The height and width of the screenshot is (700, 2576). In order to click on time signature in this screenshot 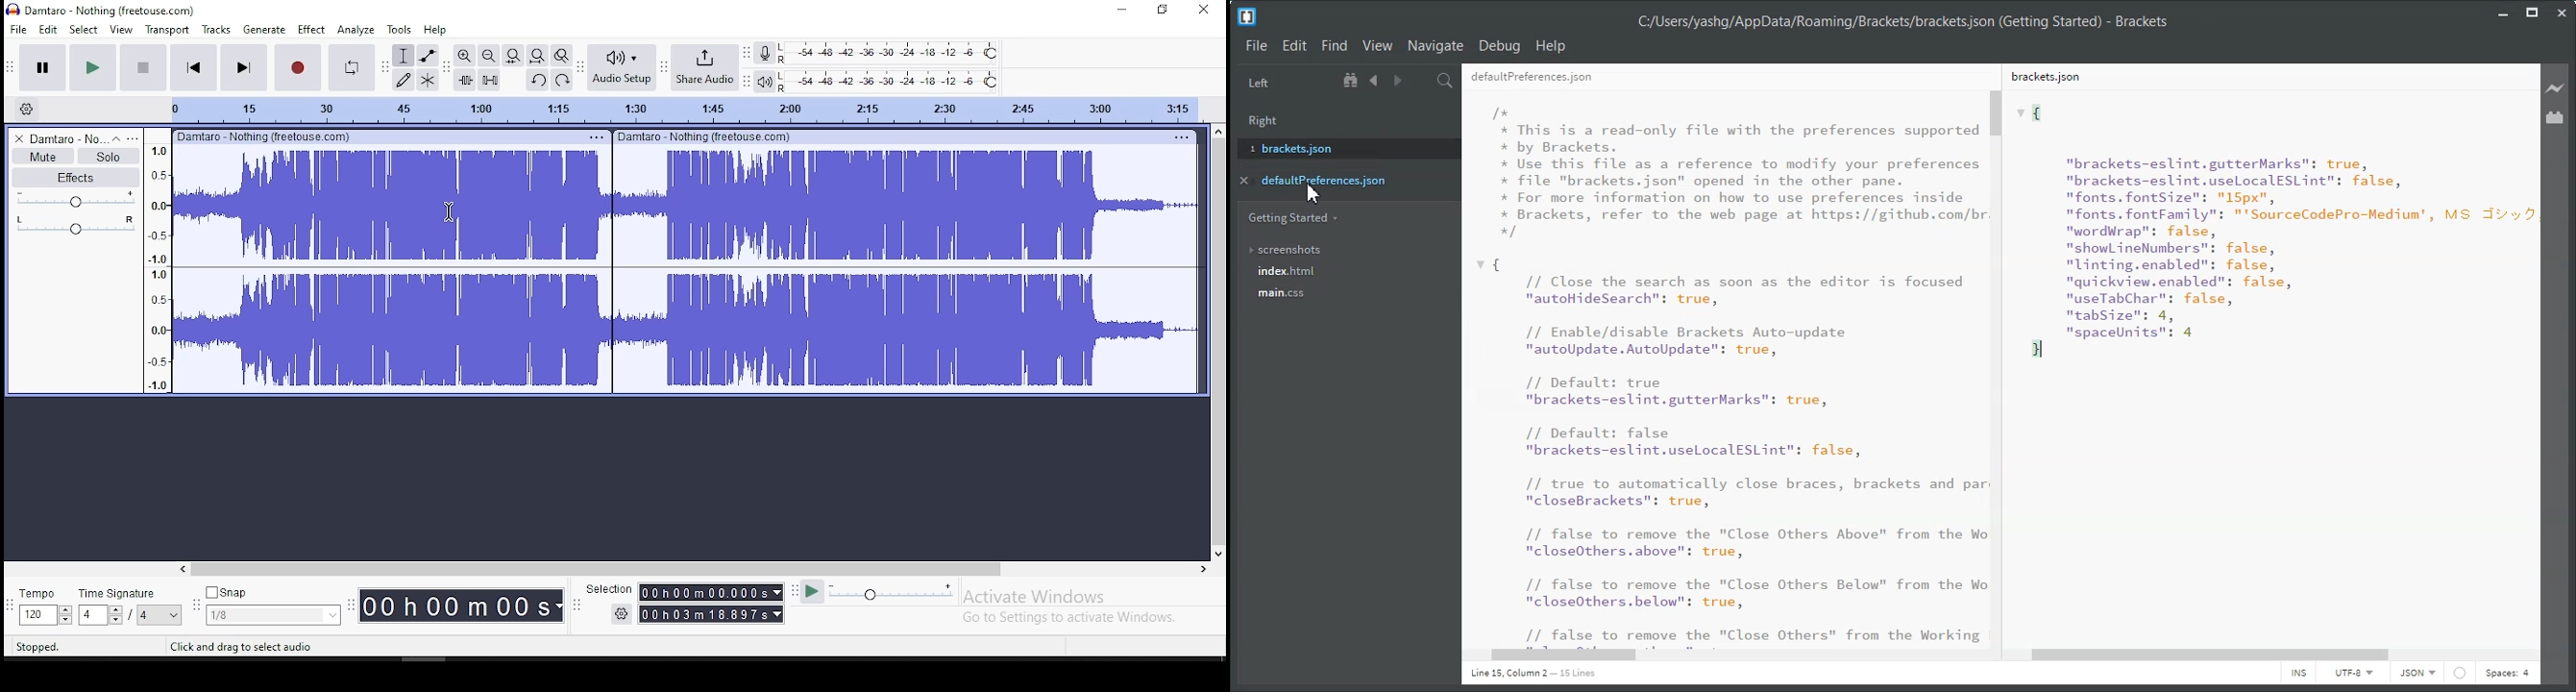, I will do `click(119, 594)`.